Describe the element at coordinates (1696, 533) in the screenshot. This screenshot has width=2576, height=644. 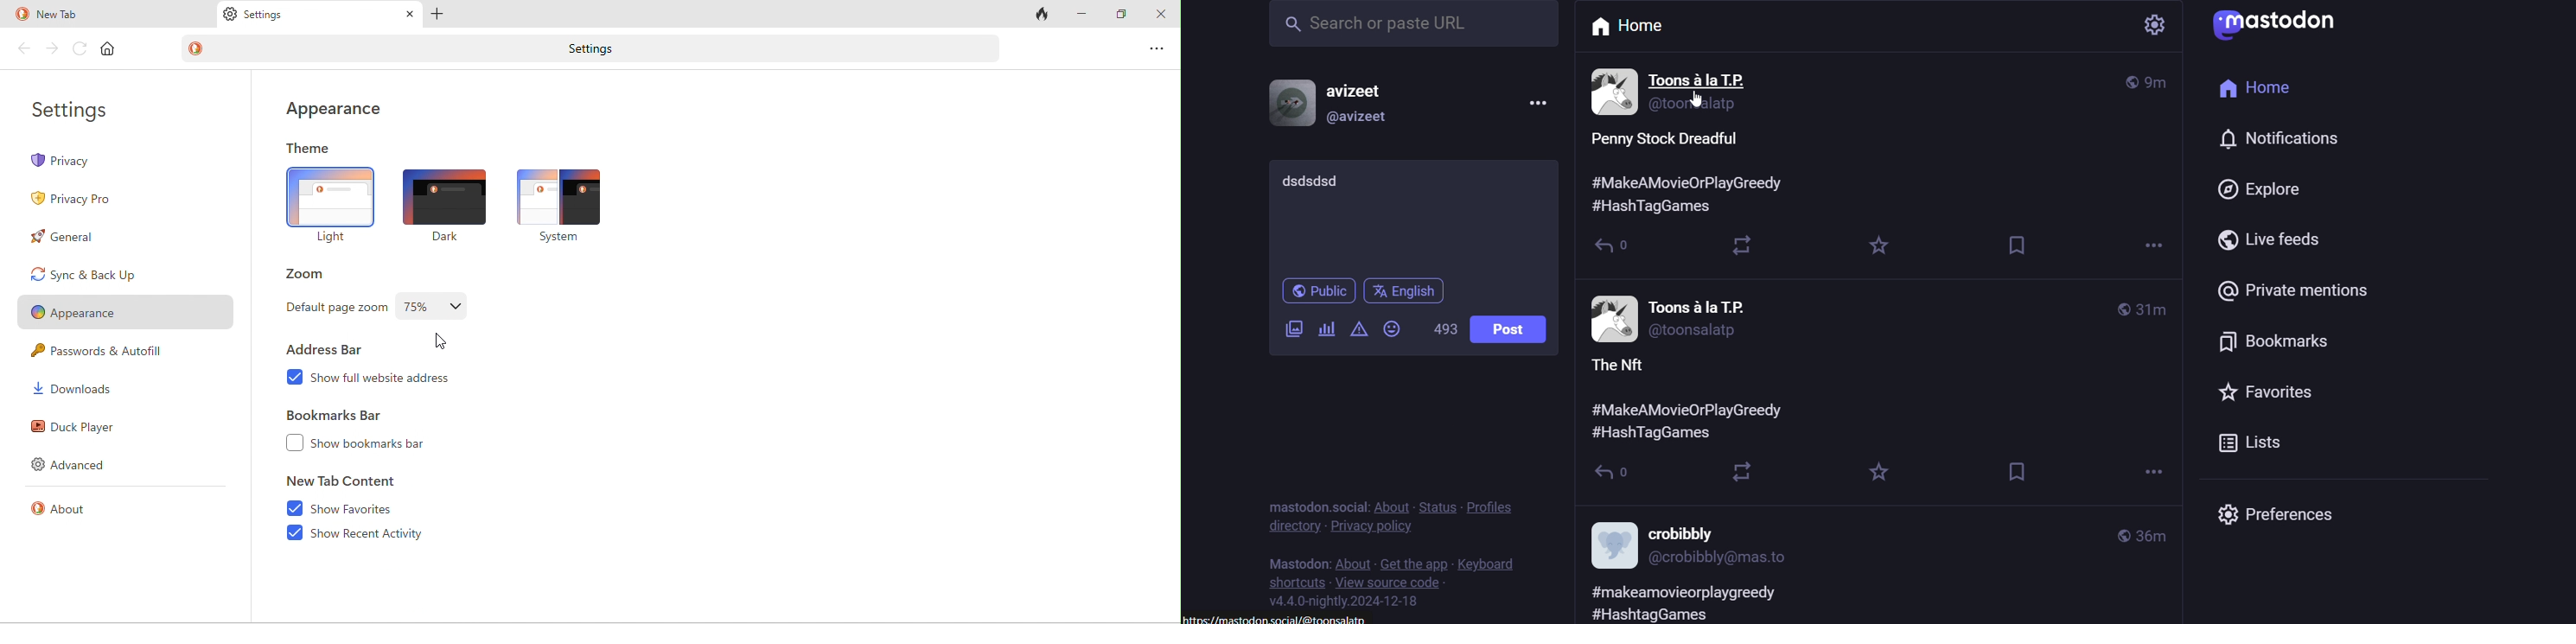
I see `` at that location.